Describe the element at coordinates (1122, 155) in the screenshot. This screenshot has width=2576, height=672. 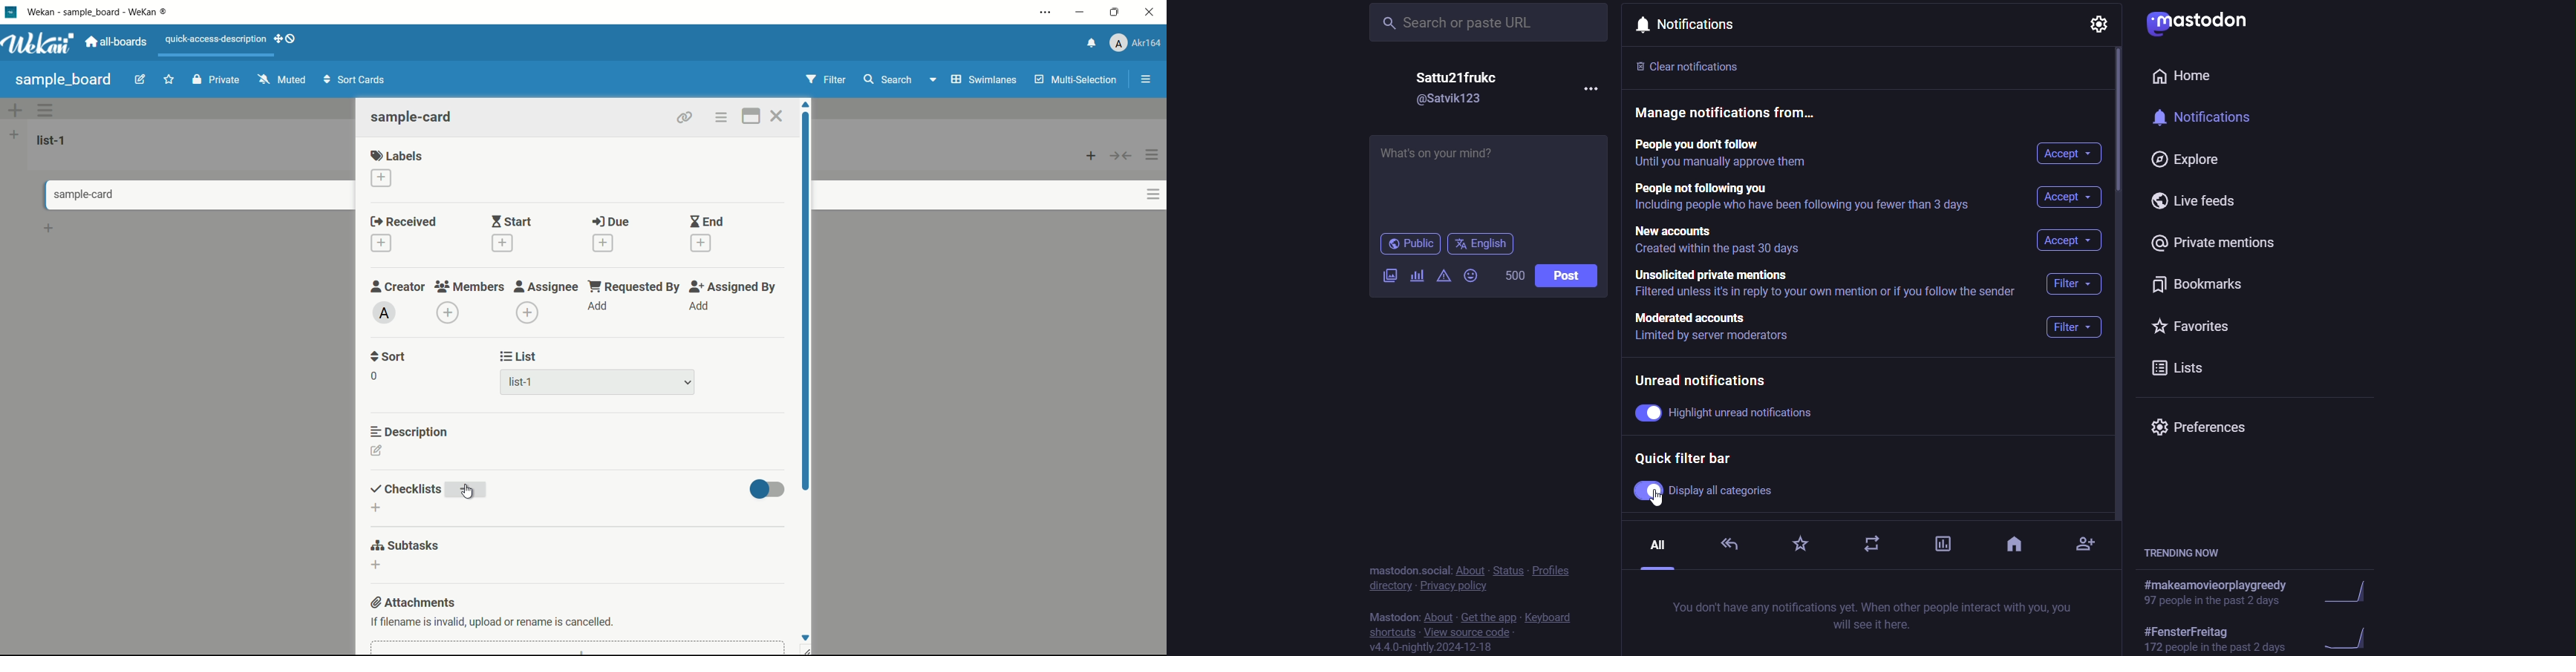
I see `collapse` at that location.